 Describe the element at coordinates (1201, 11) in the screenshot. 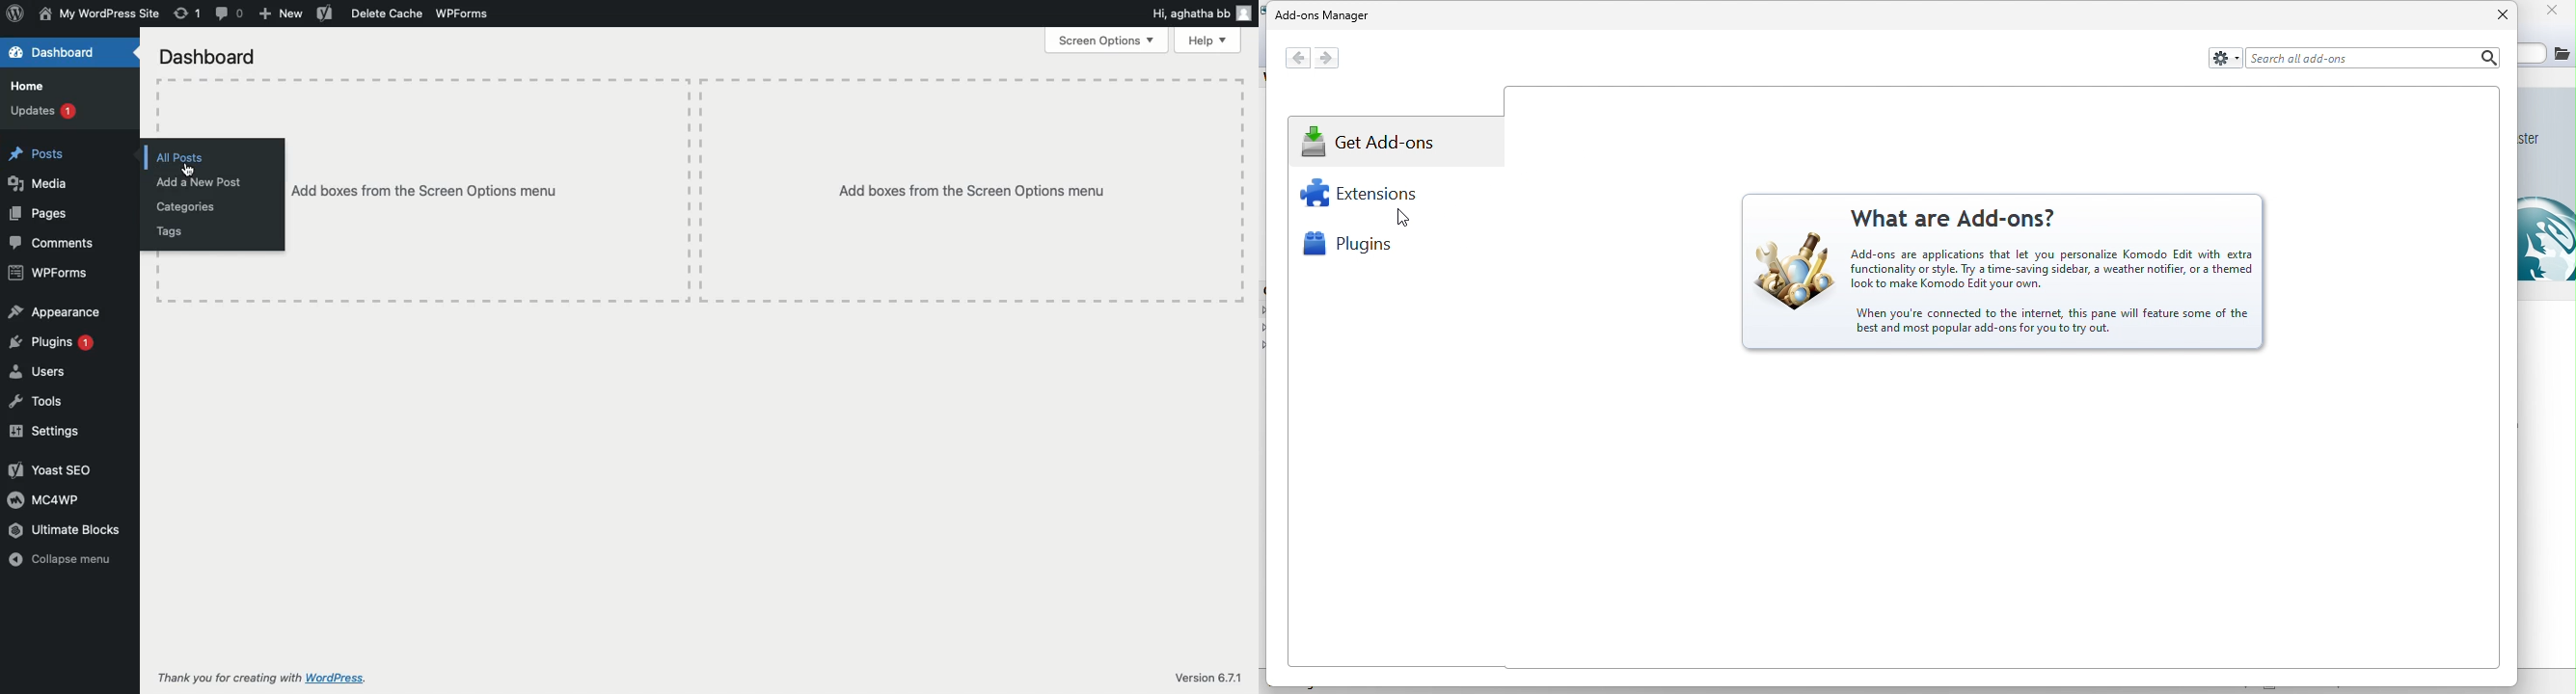

I see `Hi user` at that location.